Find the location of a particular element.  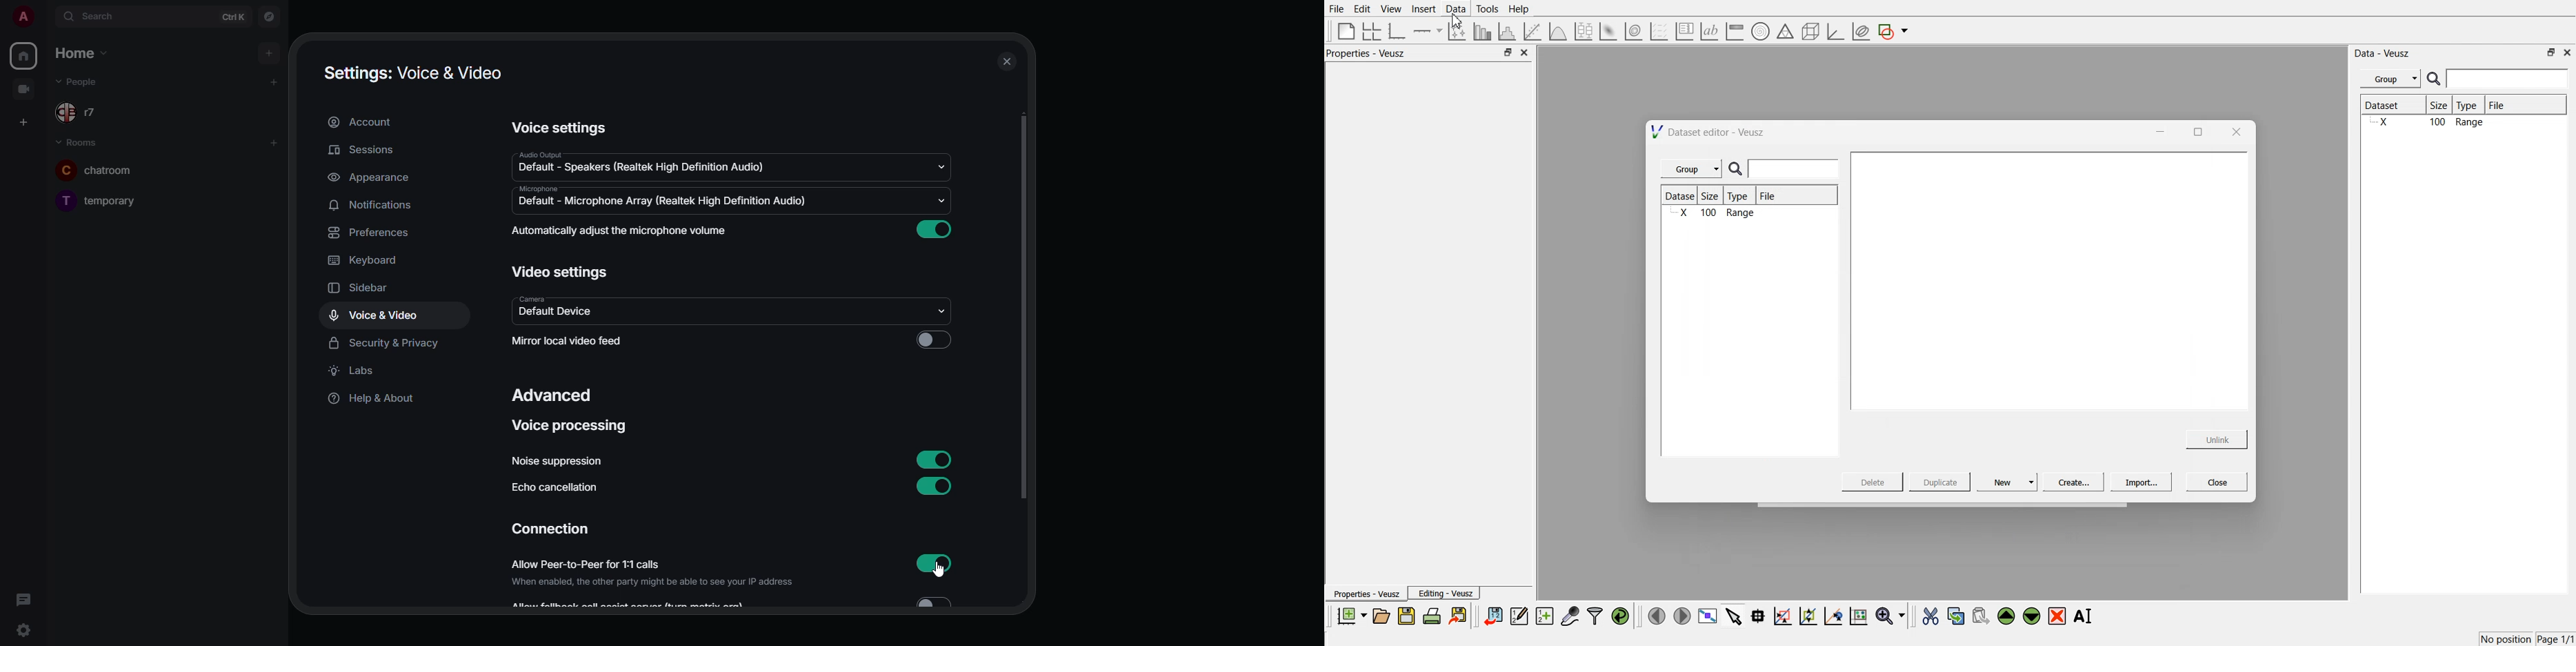

drop down is located at coordinates (946, 310).